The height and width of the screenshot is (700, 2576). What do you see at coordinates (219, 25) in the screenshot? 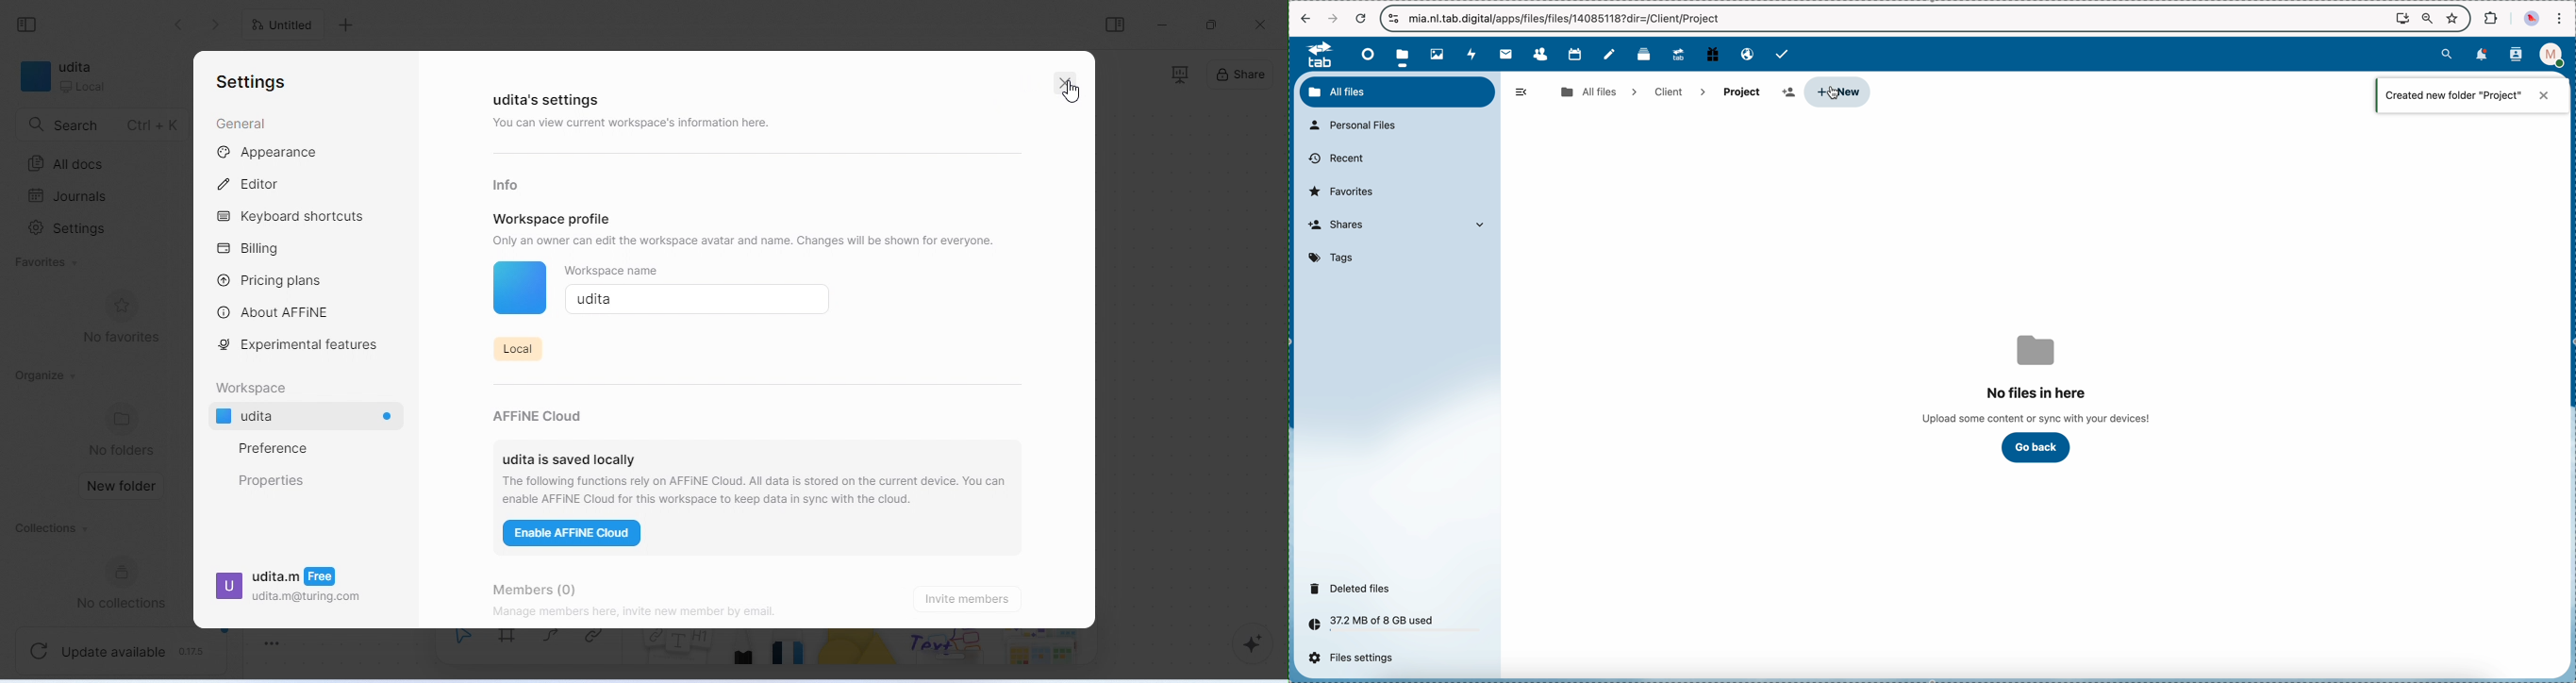
I see `go previous` at bounding box center [219, 25].